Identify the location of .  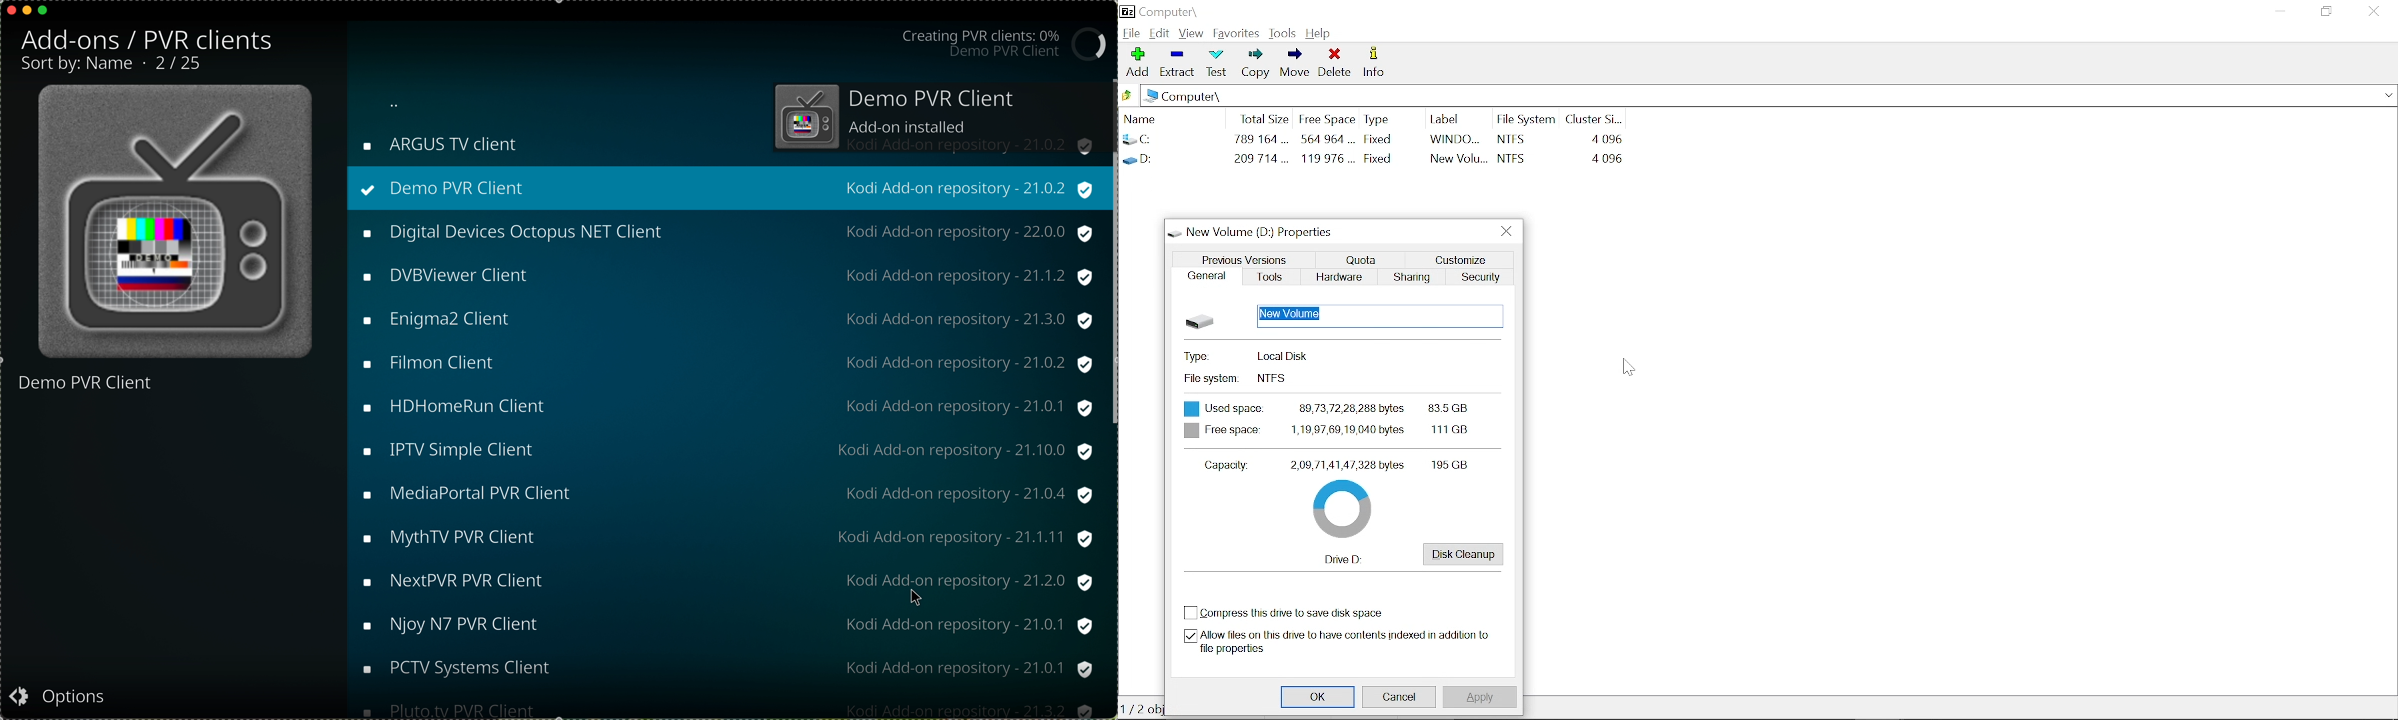
(725, 366).